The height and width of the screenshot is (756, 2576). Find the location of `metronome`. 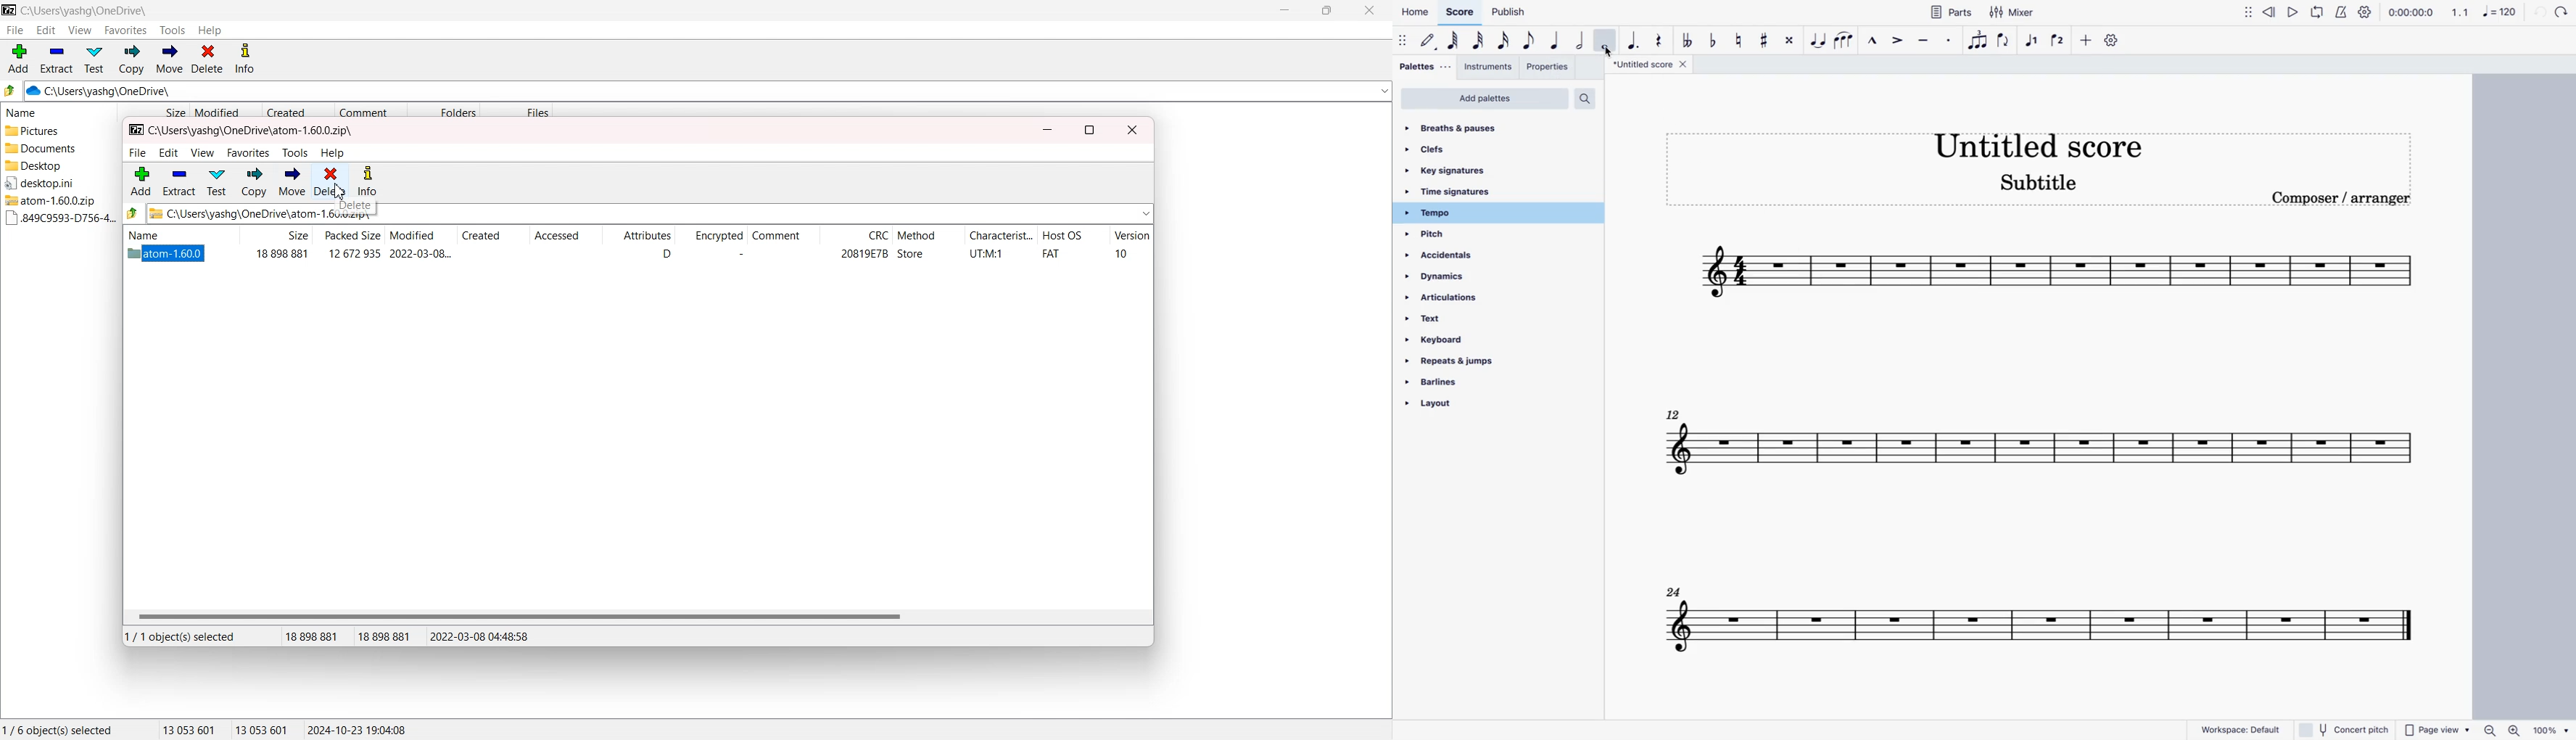

metronome is located at coordinates (2340, 12).